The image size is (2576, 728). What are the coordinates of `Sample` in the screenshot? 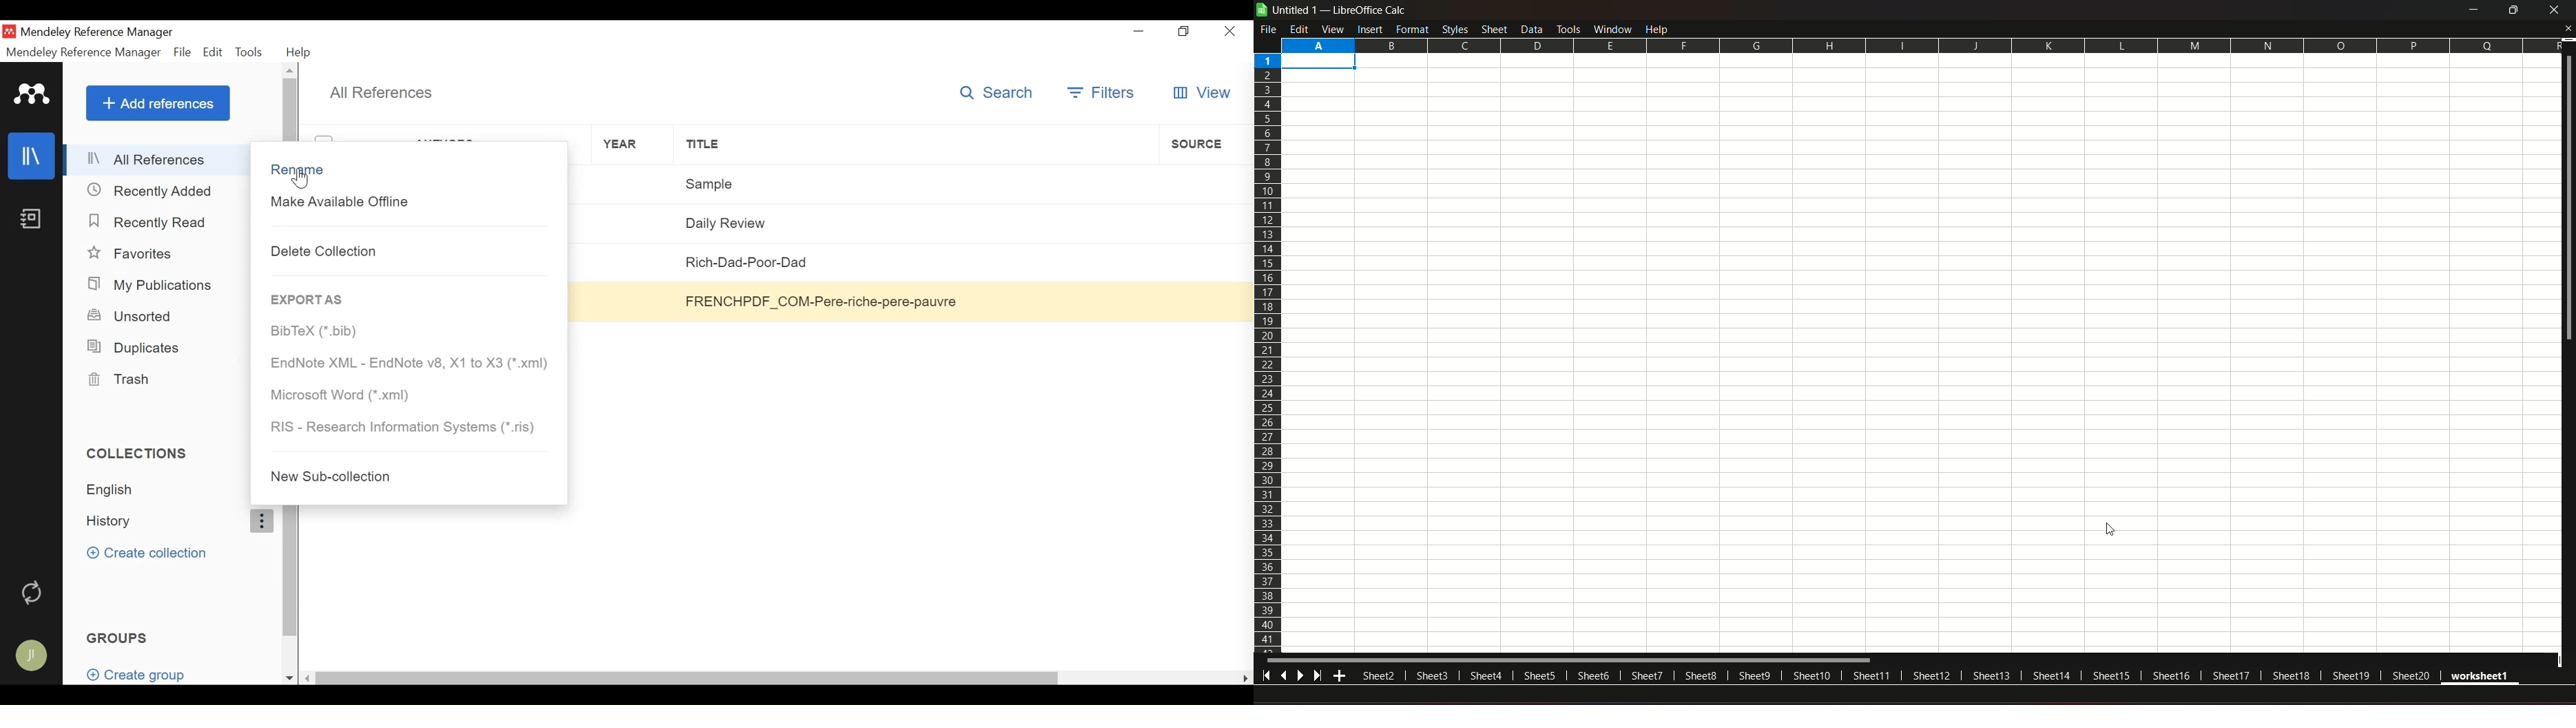 It's located at (916, 182).